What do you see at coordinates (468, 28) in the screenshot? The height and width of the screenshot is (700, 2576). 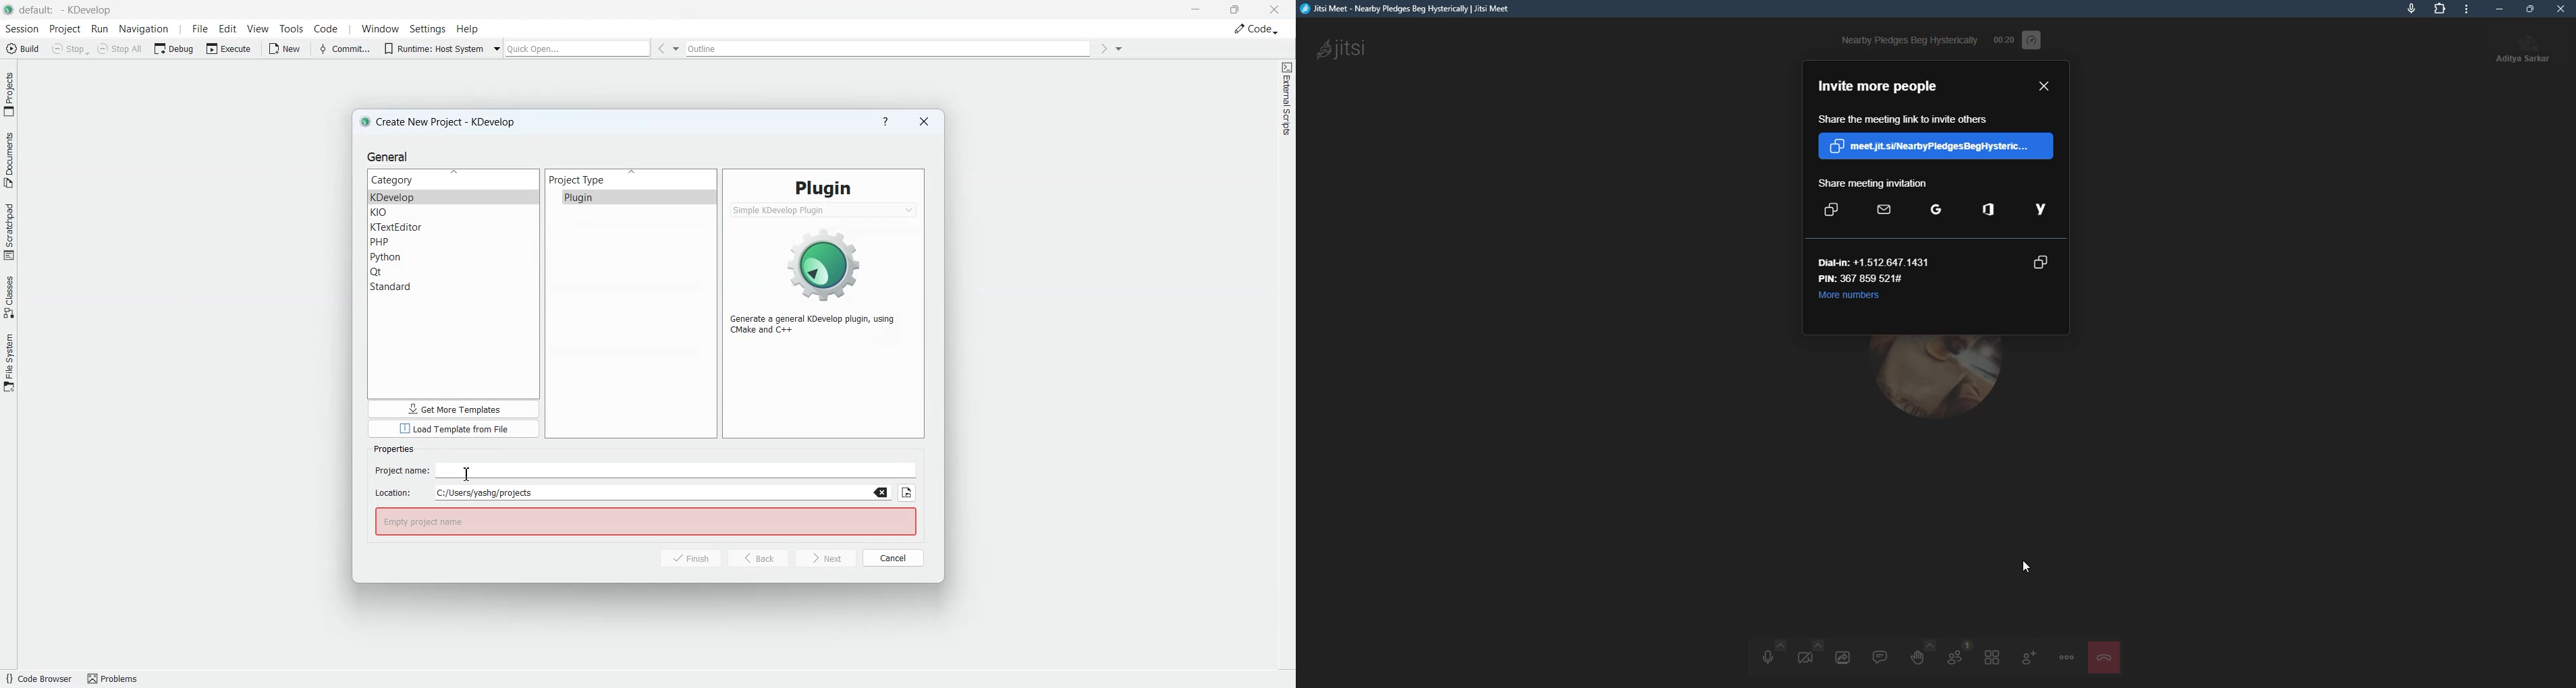 I see `Help` at bounding box center [468, 28].